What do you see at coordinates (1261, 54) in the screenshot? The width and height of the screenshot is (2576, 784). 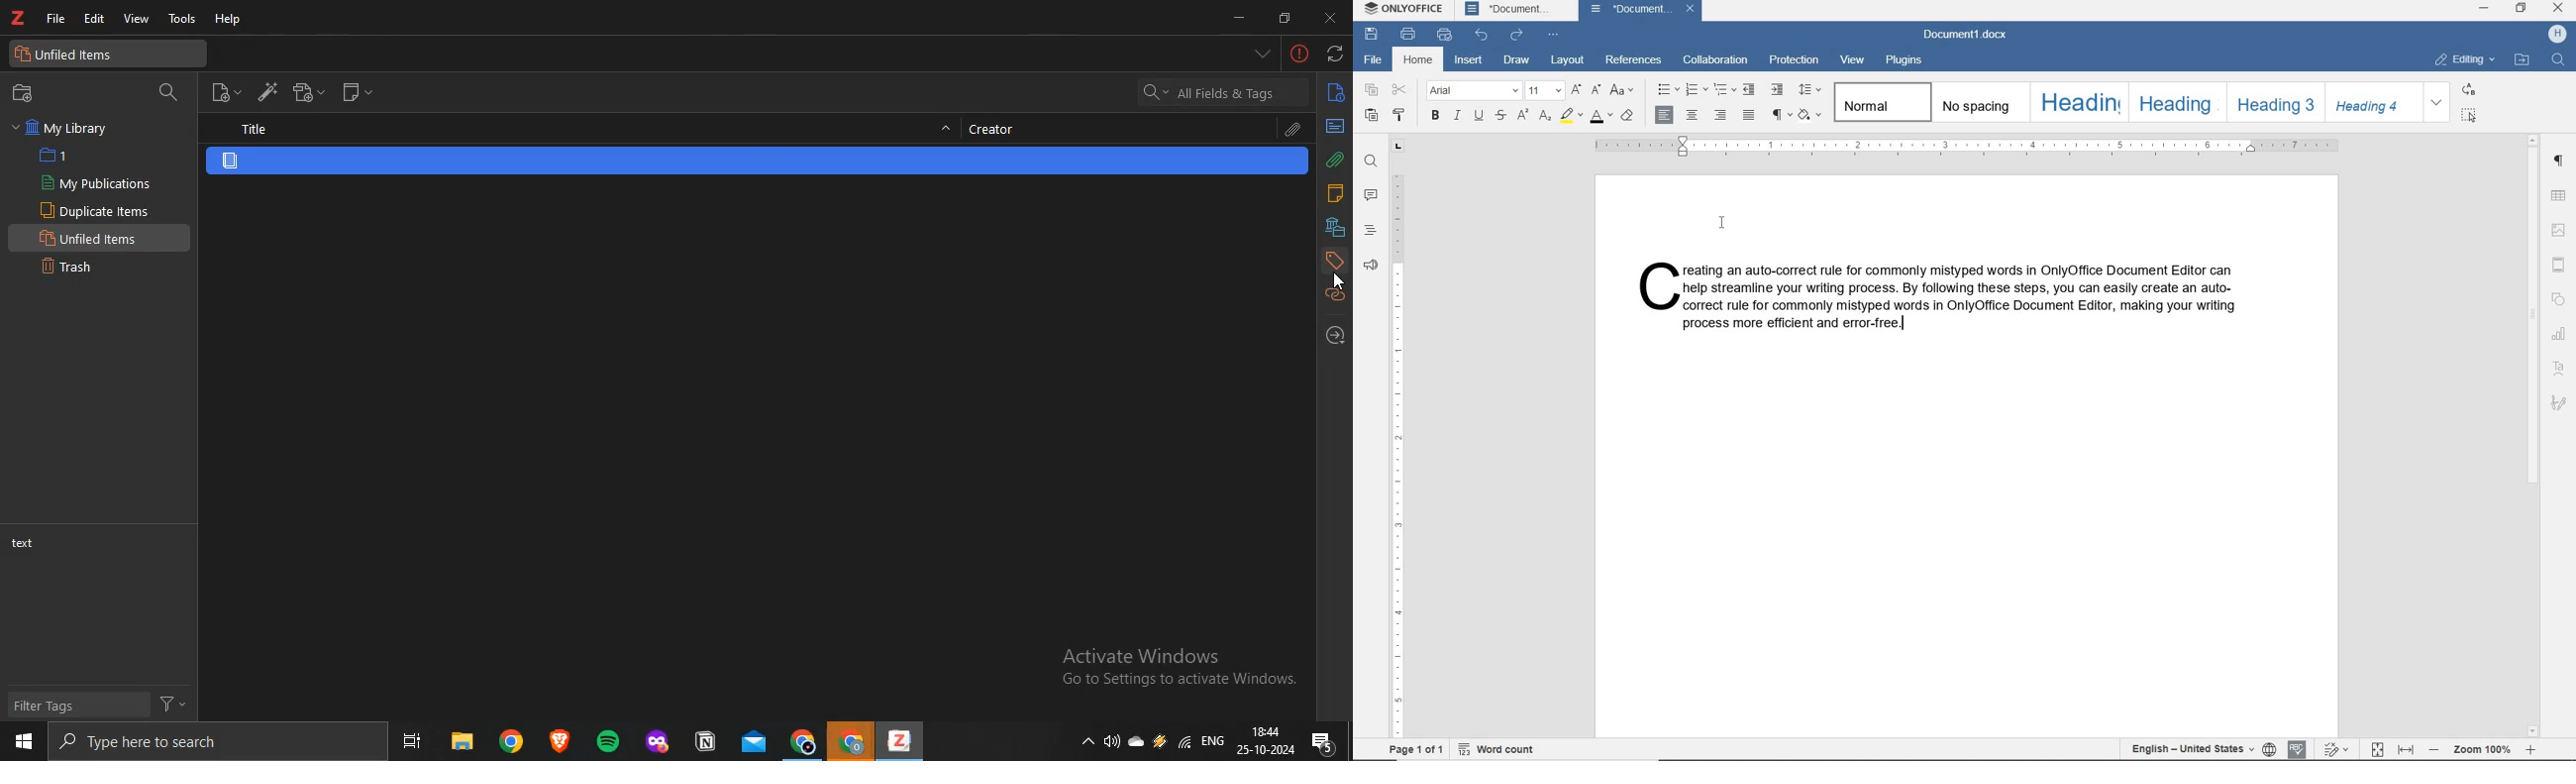 I see `list all tabs` at bounding box center [1261, 54].